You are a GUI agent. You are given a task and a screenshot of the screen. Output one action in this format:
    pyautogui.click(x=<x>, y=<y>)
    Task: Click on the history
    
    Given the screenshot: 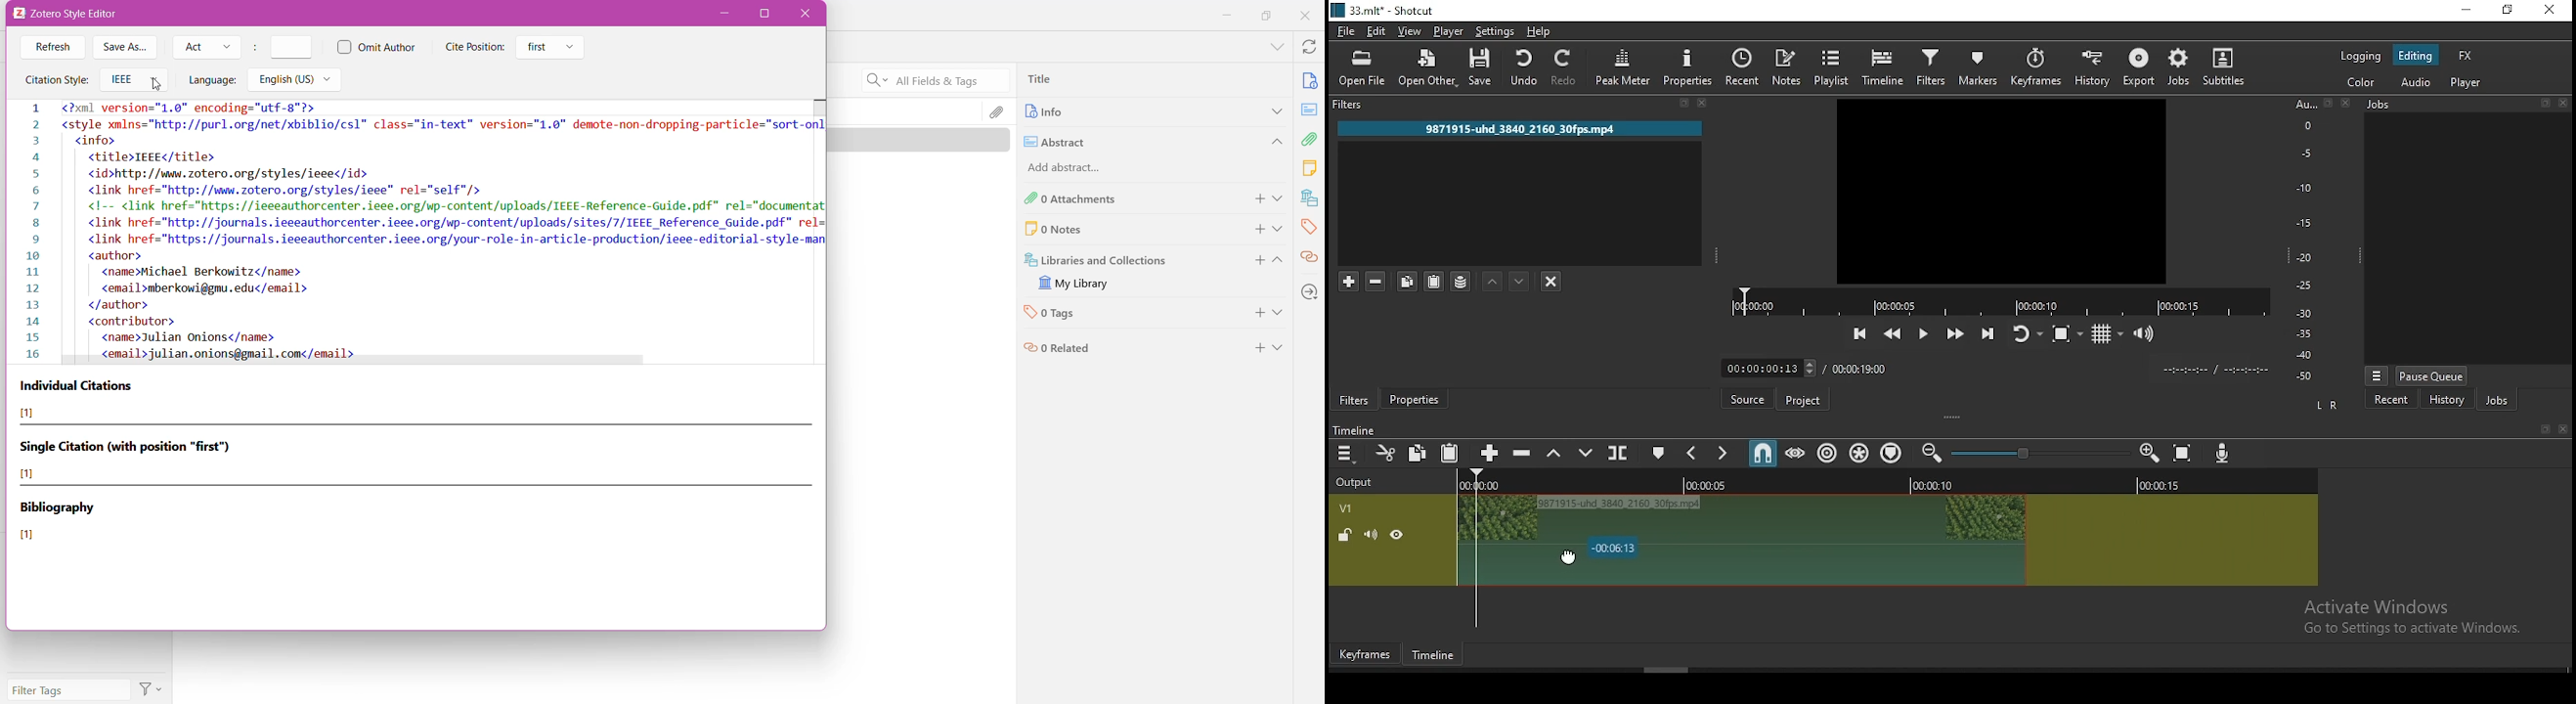 What is the action you would take?
    pyautogui.click(x=2091, y=67)
    